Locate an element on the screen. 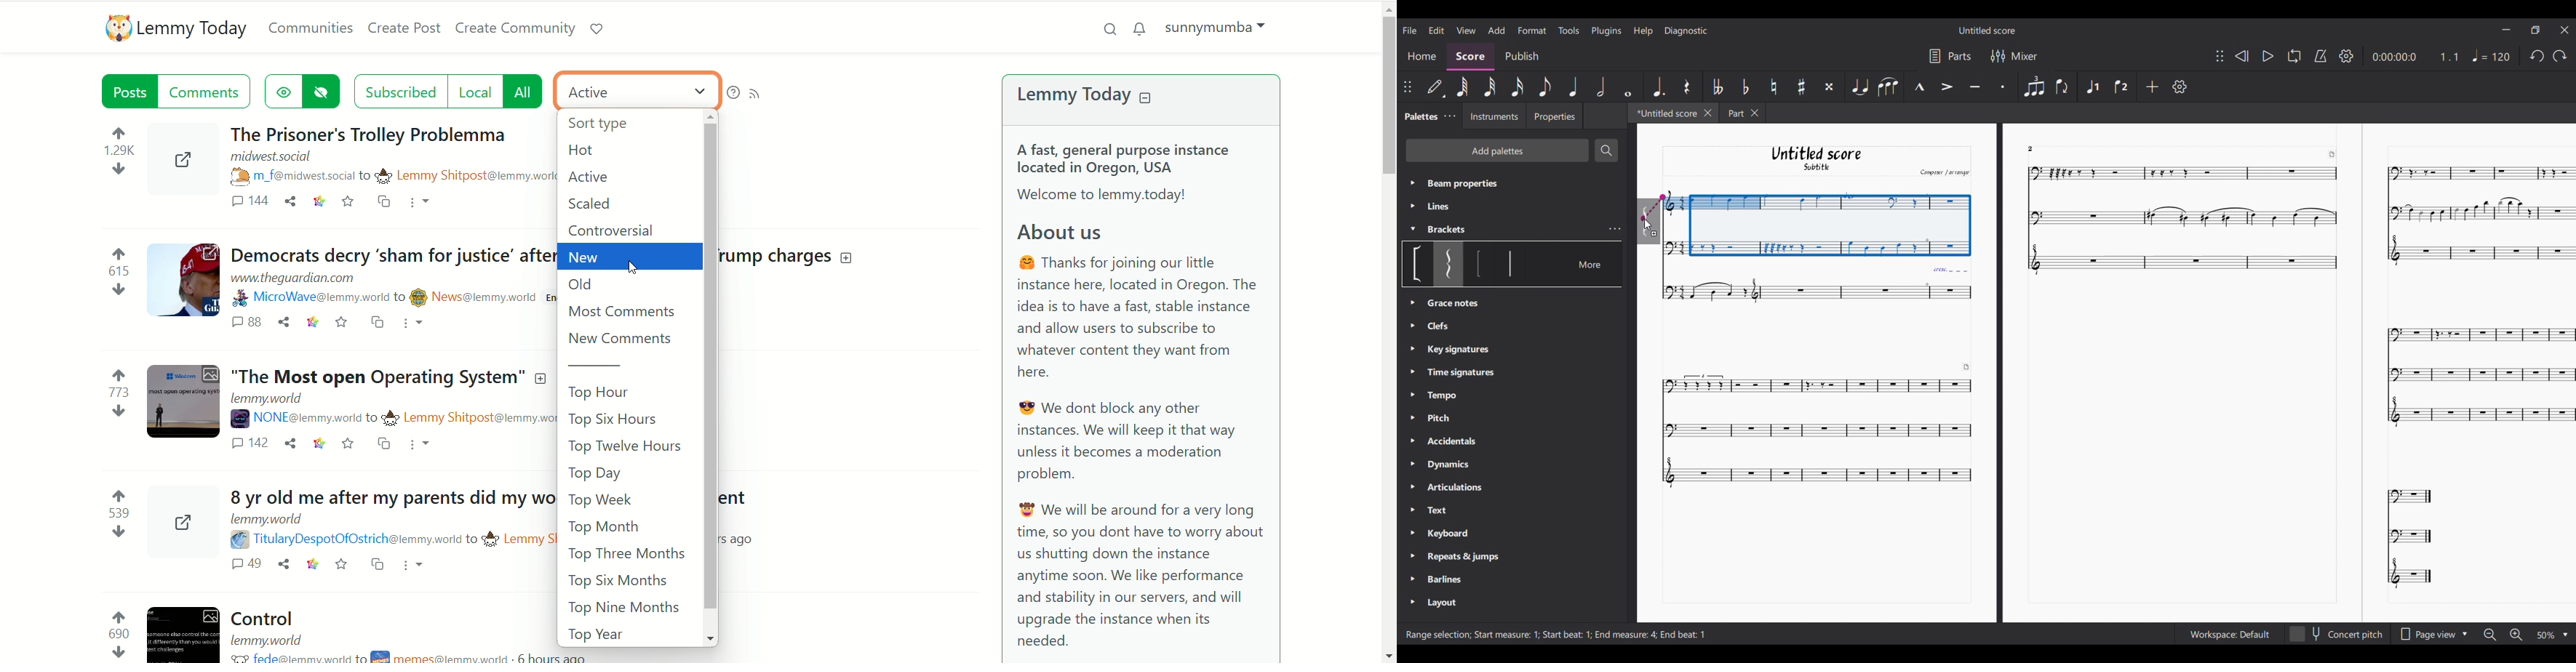 The height and width of the screenshot is (672, 2576). Toggle flat is located at coordinates (1745, 87).